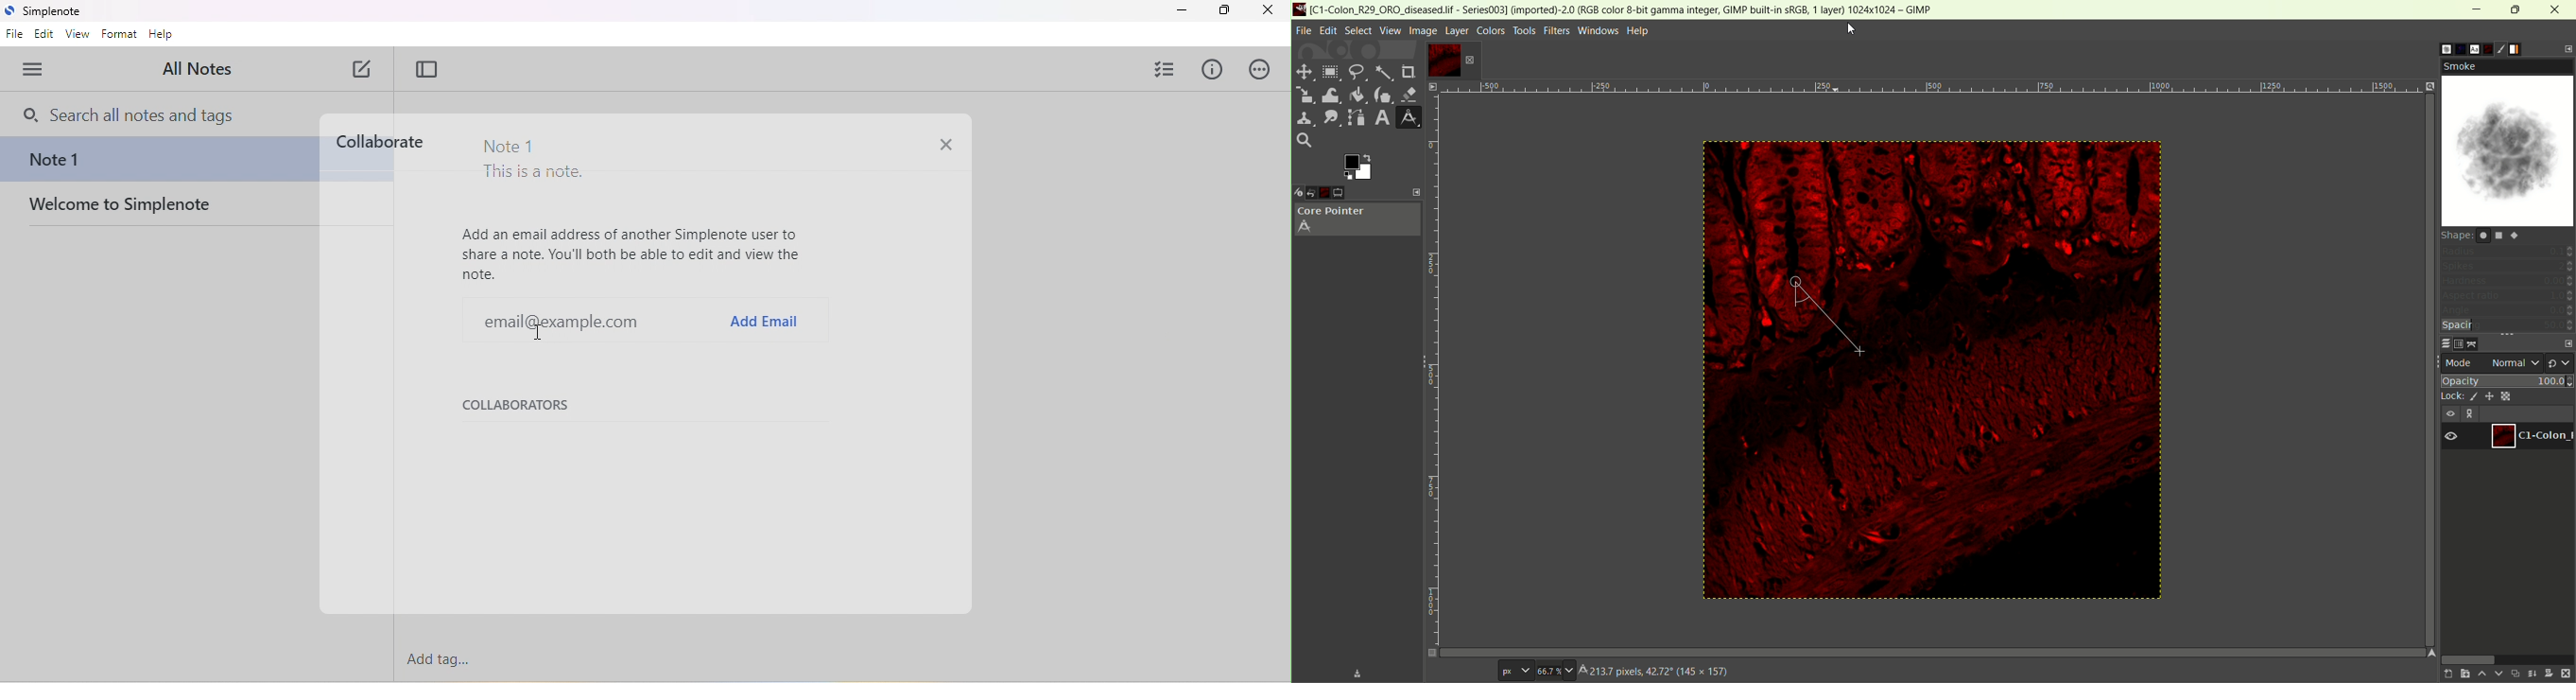 Image resolution: width=2576 pixels, height=700 pixels. Describe the element at coordinates (2549, 674) in the screenshot. I see `mask layer` at that location.